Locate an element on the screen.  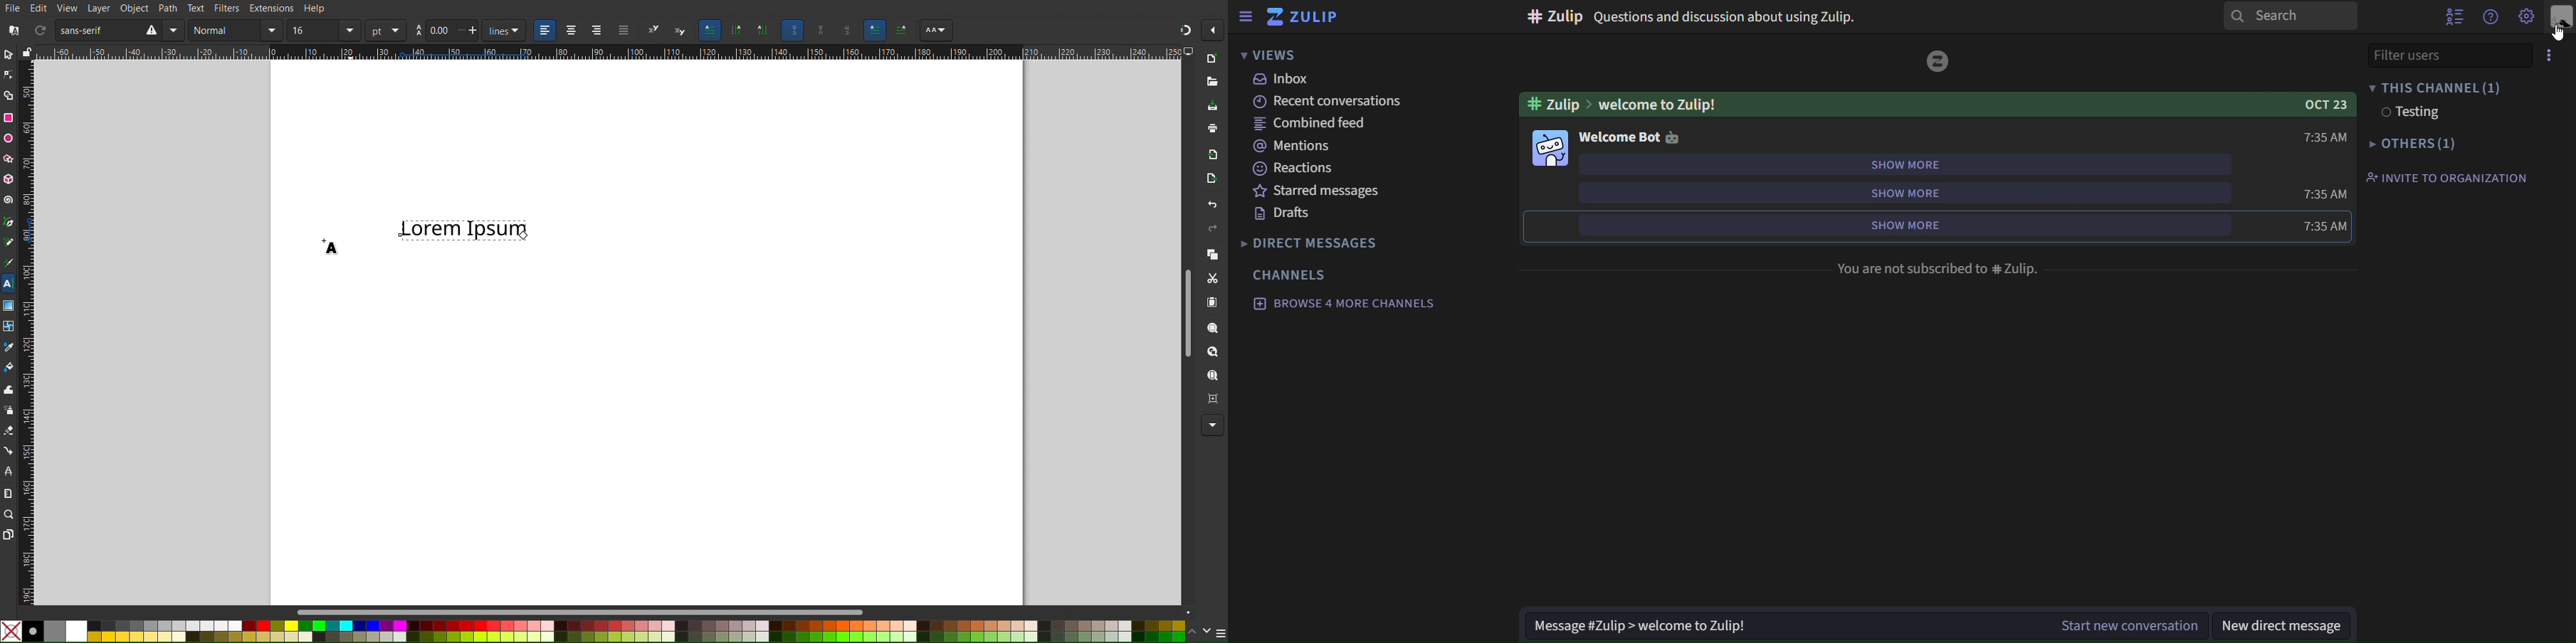
invite to organization is located at coordinates (2446, 177).